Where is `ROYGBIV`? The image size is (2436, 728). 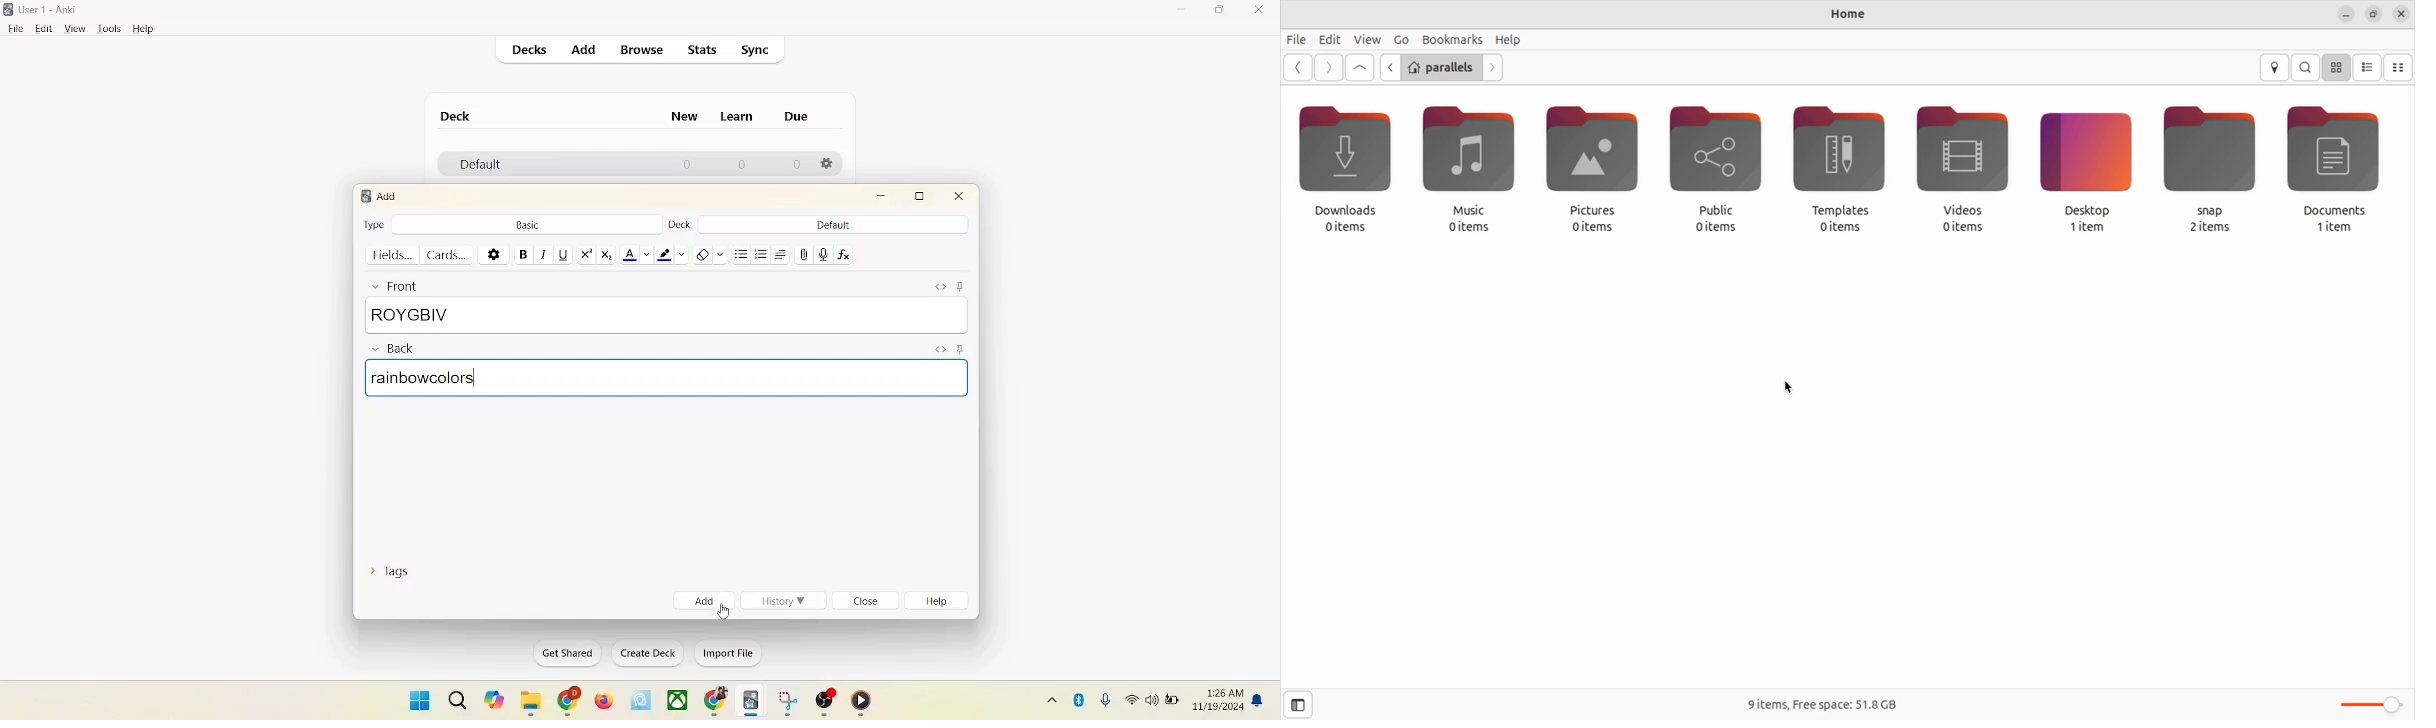
ROYGBIV is located at coordinates (666, 316).